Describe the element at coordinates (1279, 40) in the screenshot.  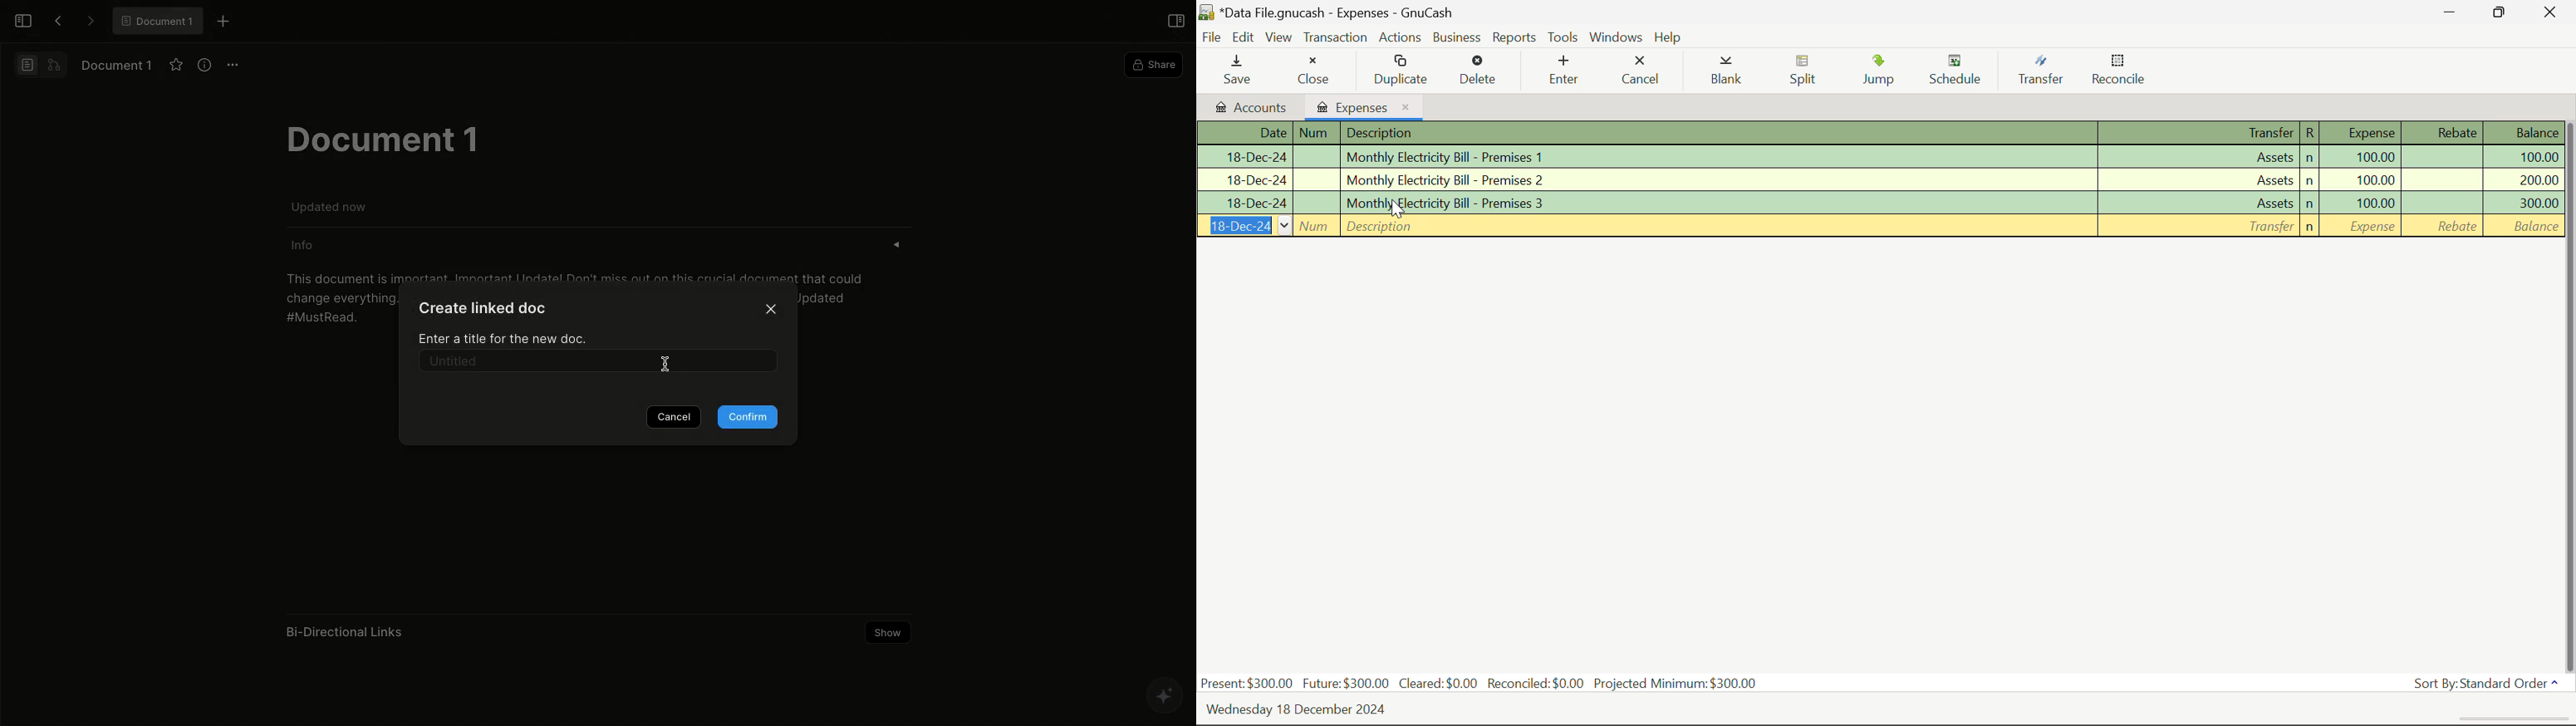
I see `View` at that location.